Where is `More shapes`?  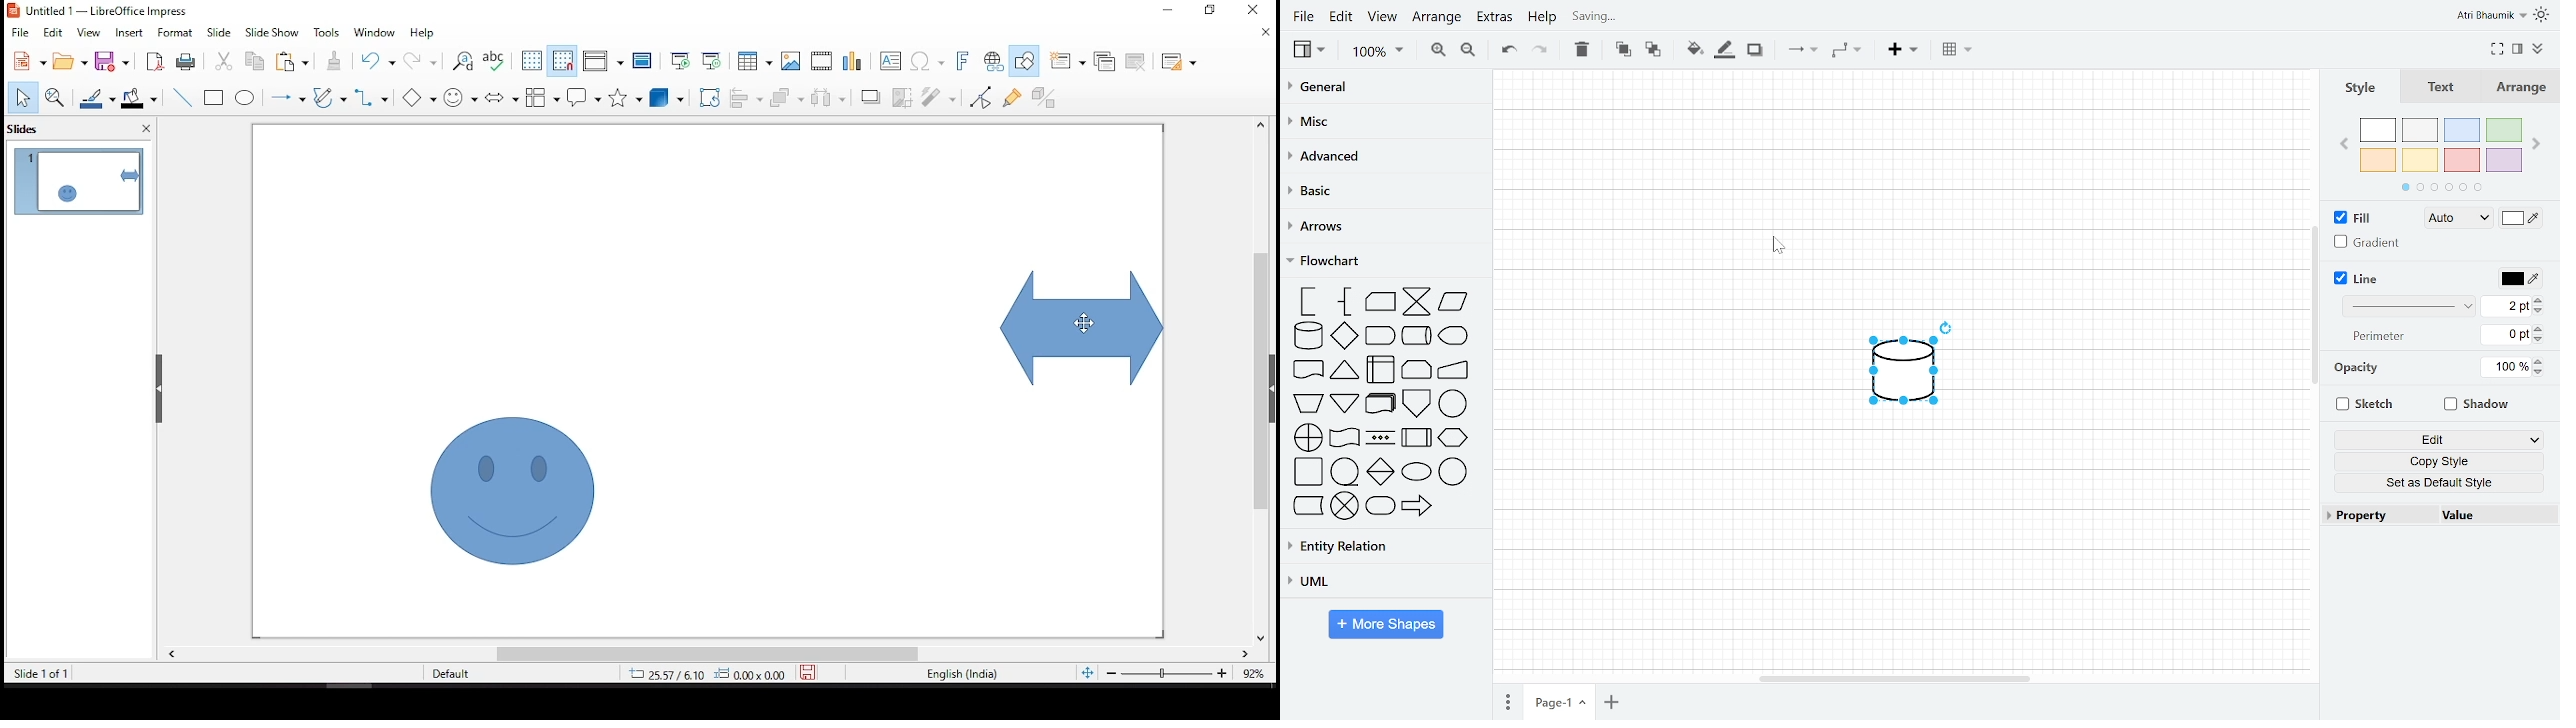 More shapes is located at coordinates (1389, 625).